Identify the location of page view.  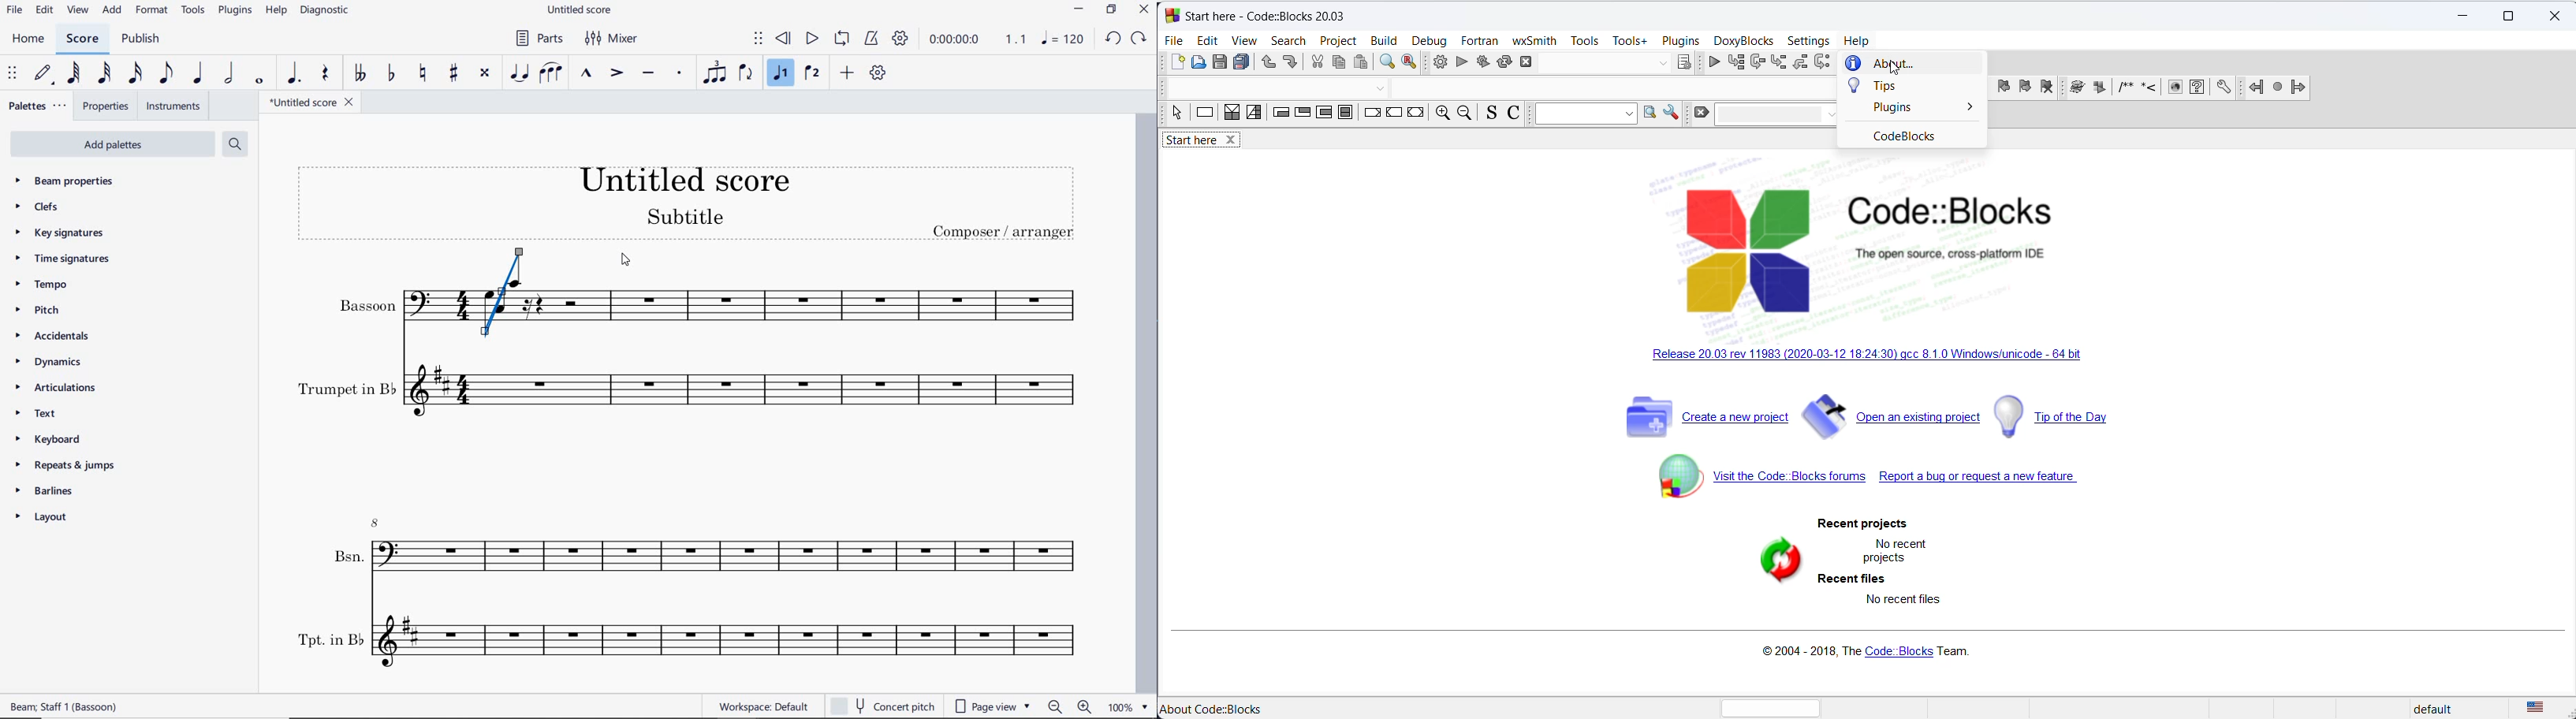
(991, 705).